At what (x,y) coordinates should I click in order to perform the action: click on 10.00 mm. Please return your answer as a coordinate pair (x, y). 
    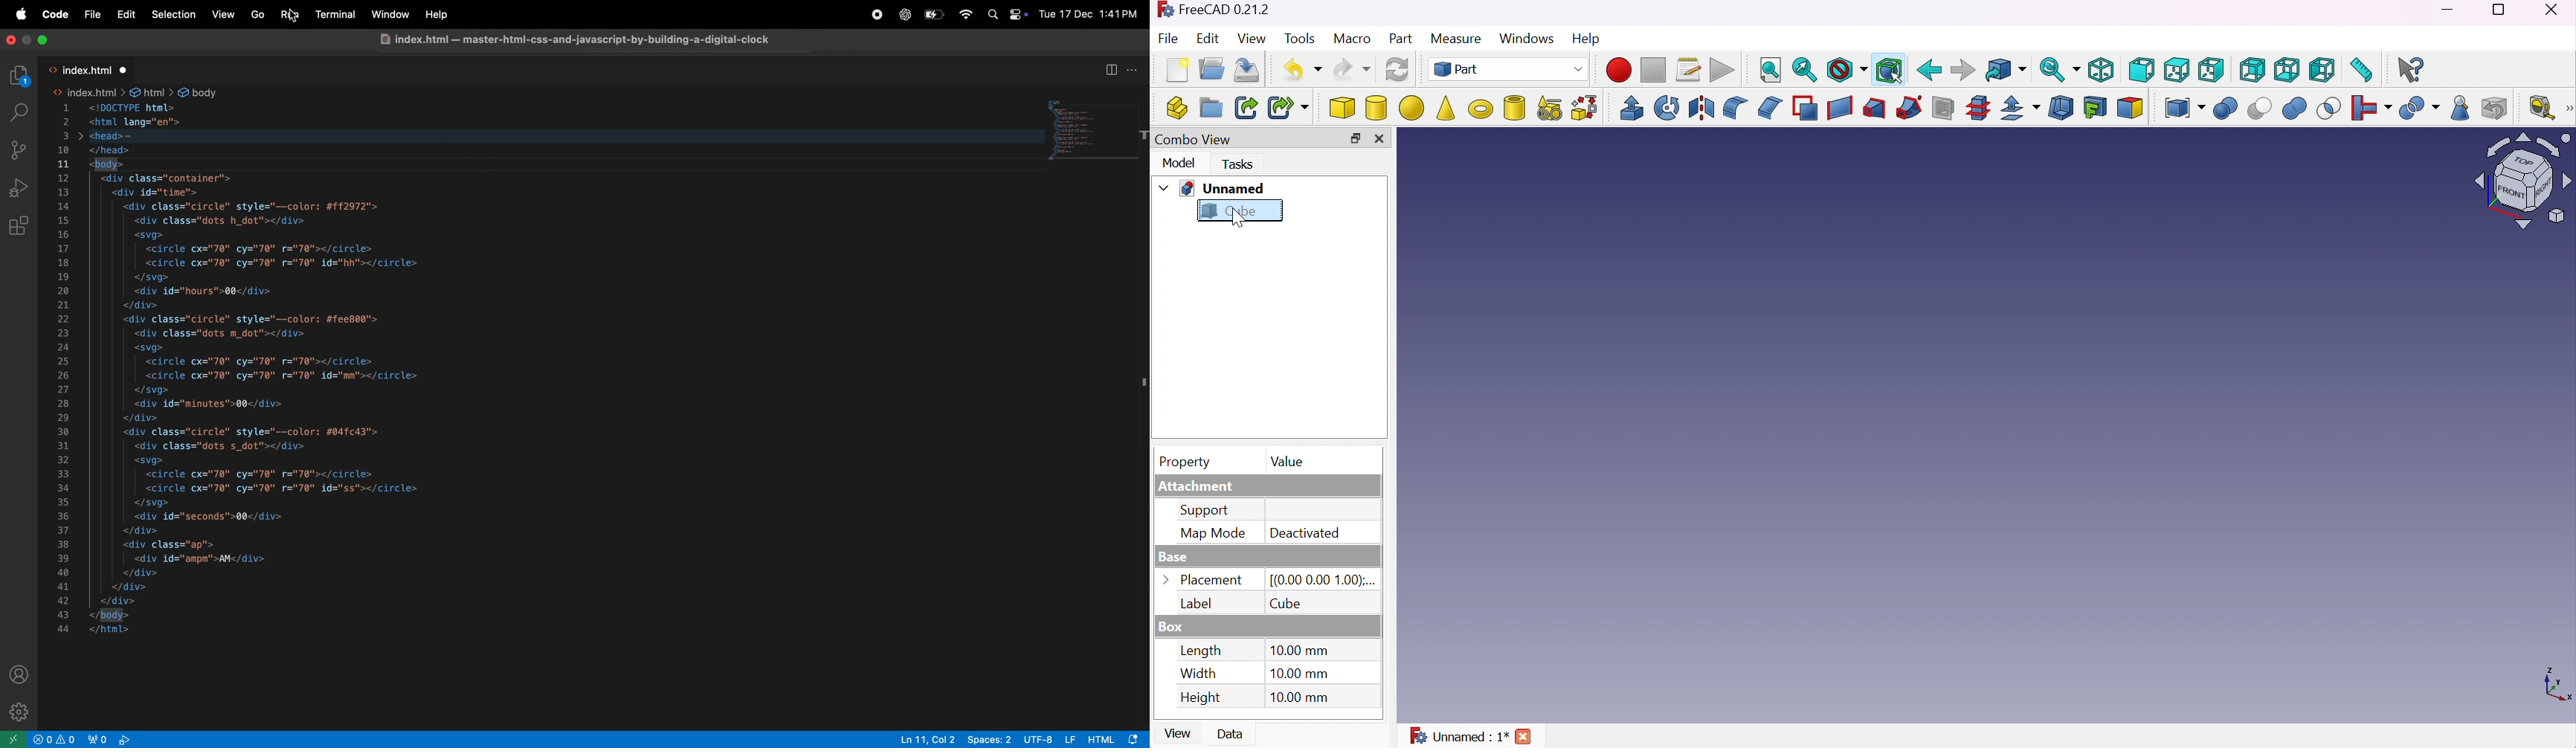
    Looking at the image, I should click on (1304, 698).